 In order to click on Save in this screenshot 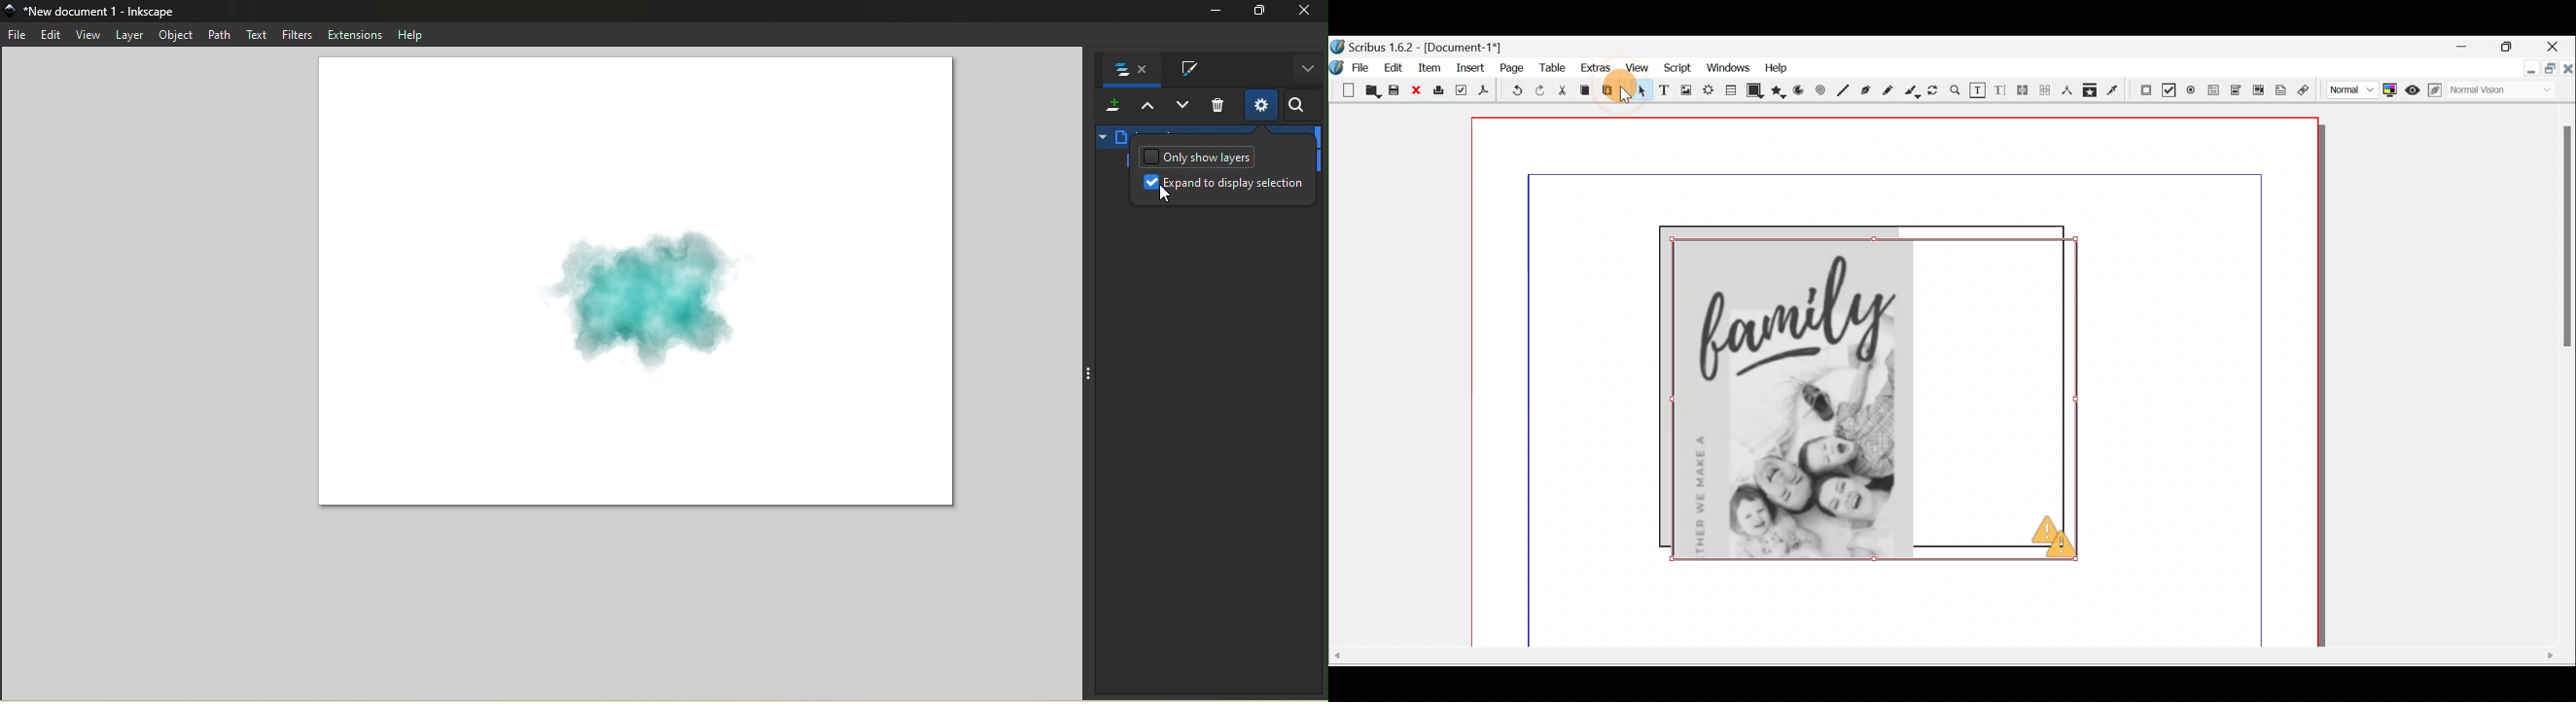, I will do `click(1394, 91)`.